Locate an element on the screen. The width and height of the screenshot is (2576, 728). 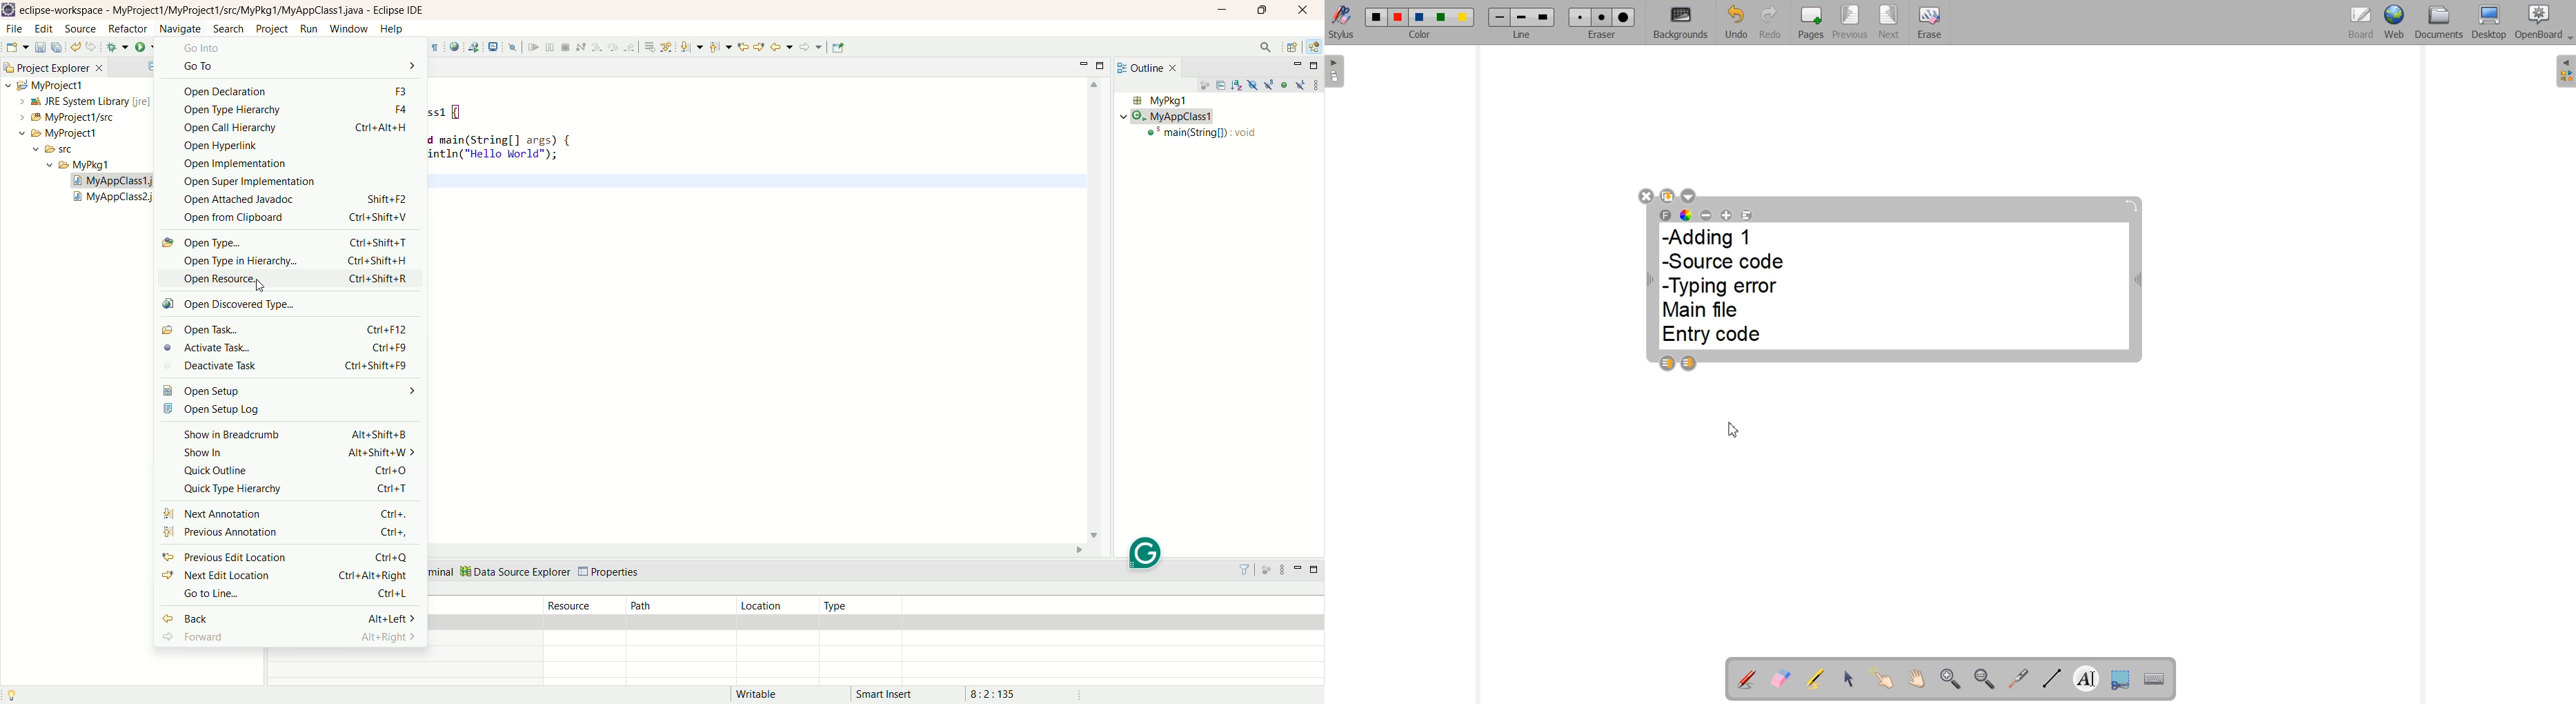
terminate is located at coordinates (566, 48).